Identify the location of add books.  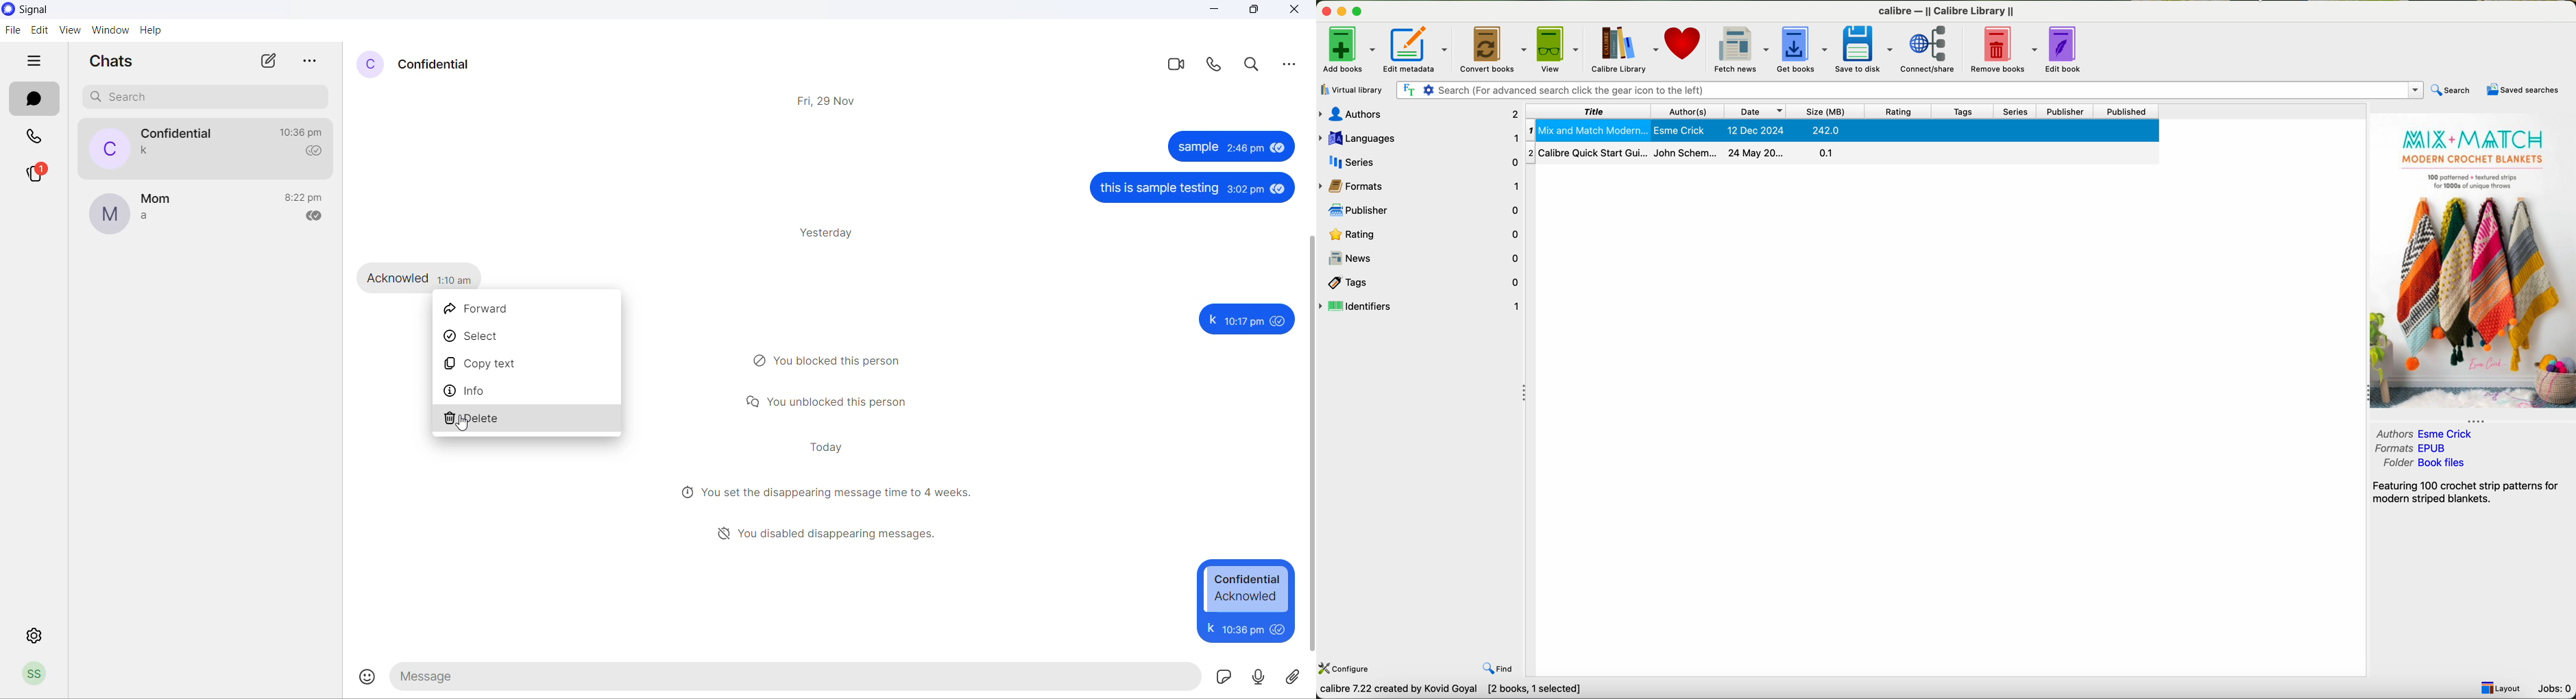
(1348, 48).